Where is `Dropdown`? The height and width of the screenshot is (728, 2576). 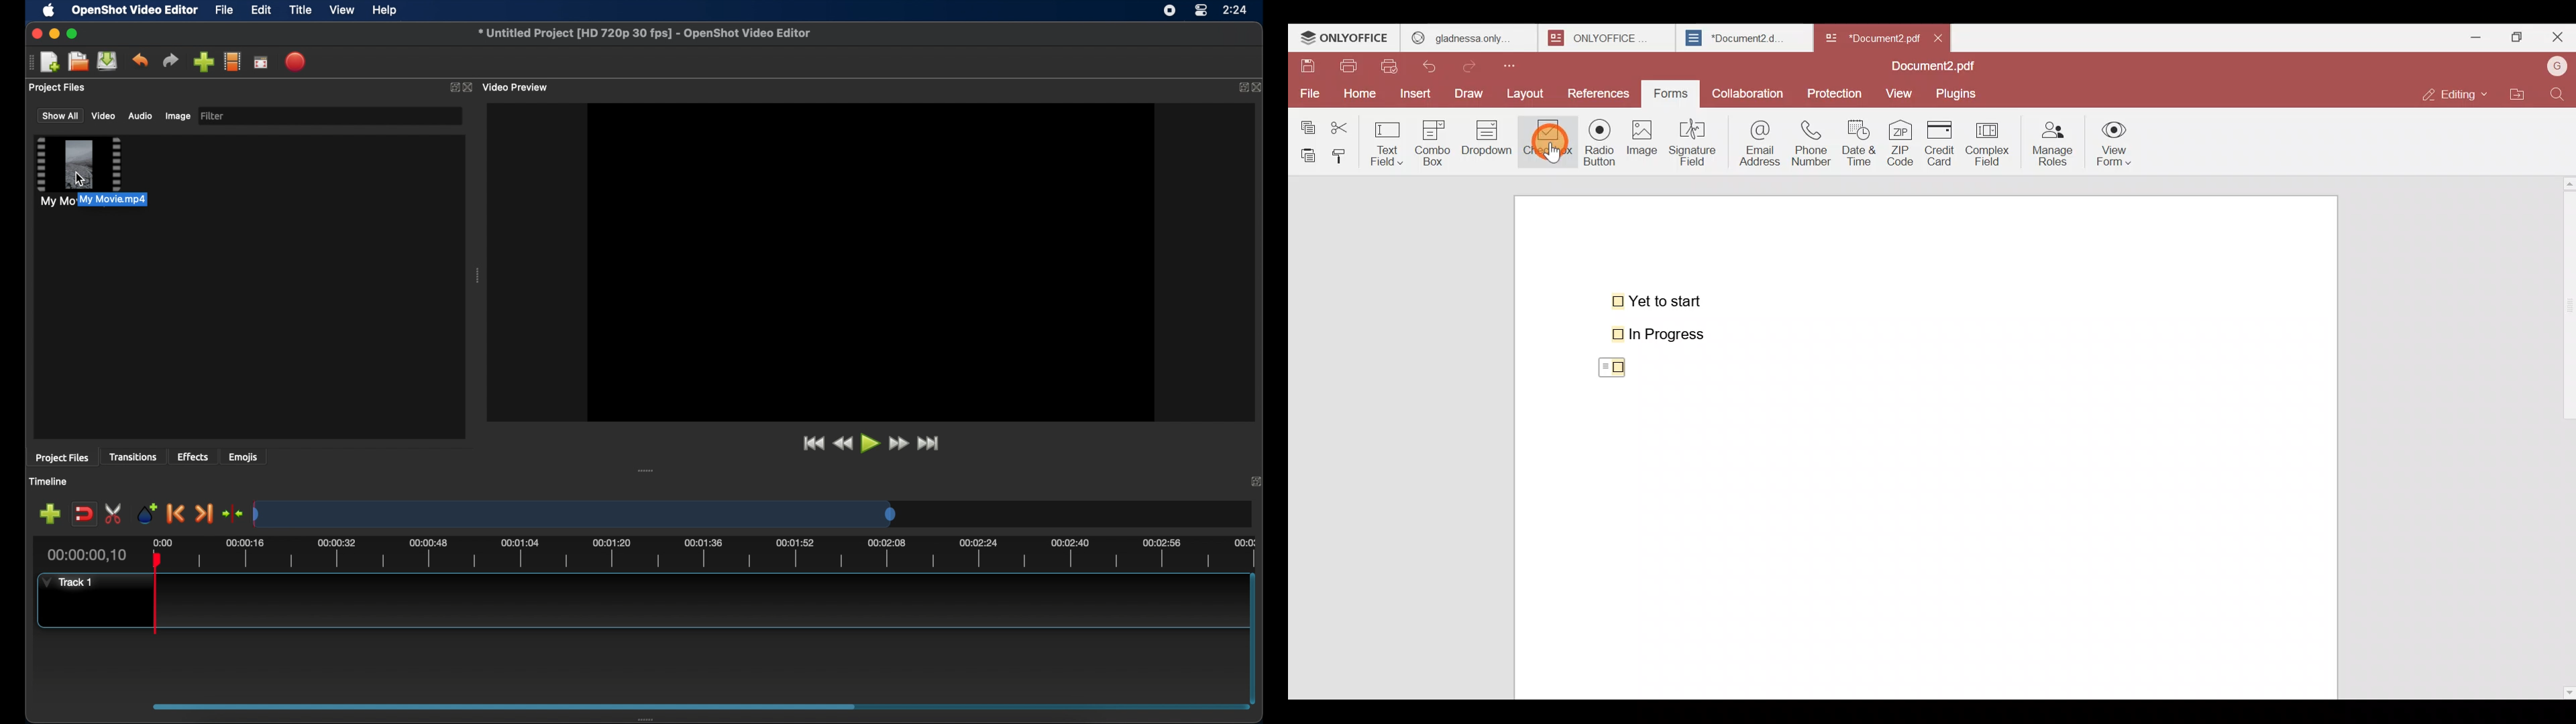 Dropdown is located at coordinates (1489, 143).